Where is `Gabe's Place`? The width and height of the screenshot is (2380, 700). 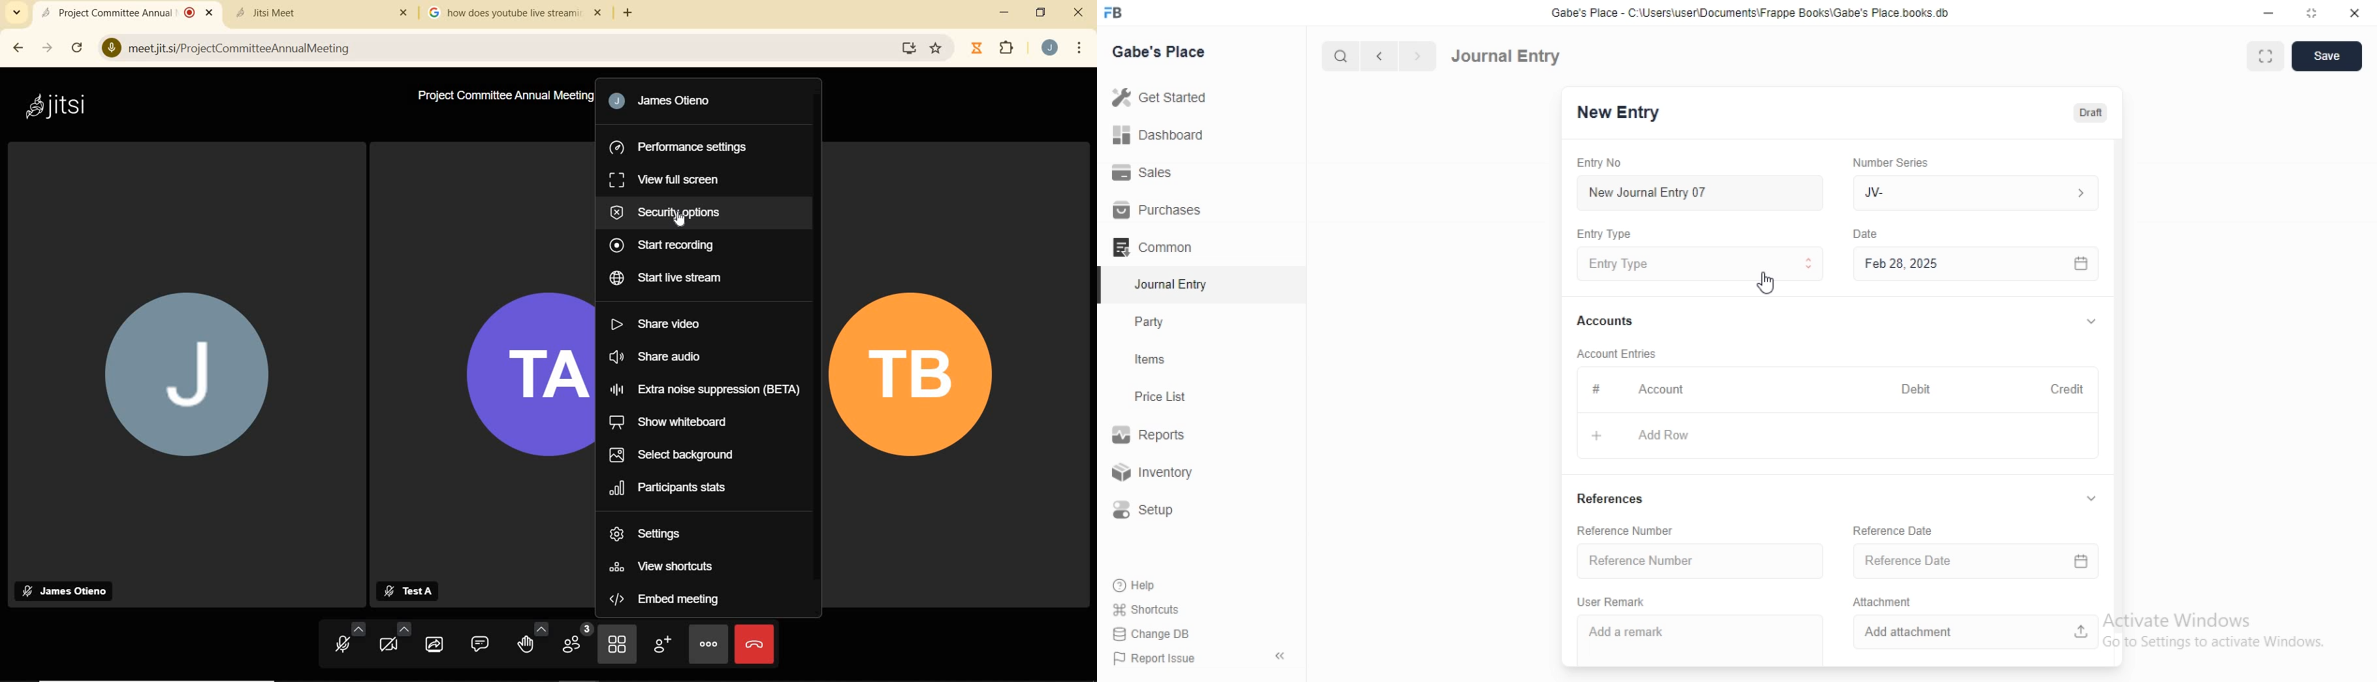
Gabe's Place is located at coordinates (1161, 51).